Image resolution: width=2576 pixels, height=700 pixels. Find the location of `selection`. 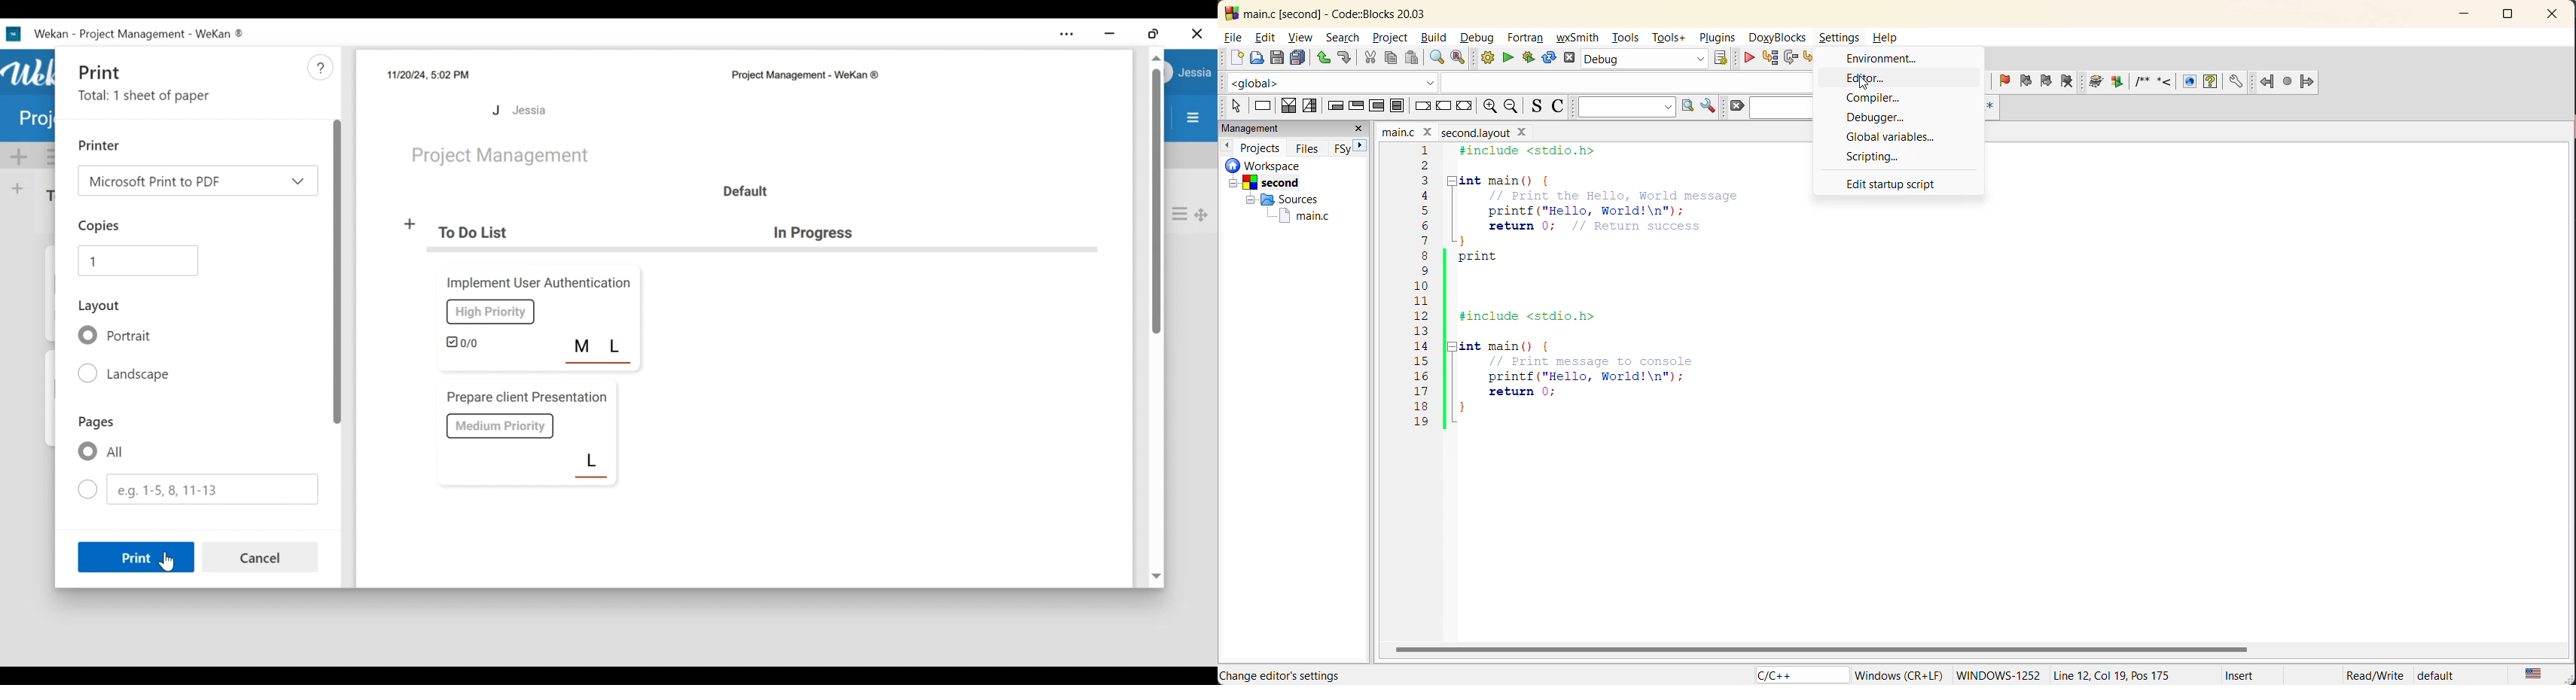

selection is located at coordinates (1309, 107).